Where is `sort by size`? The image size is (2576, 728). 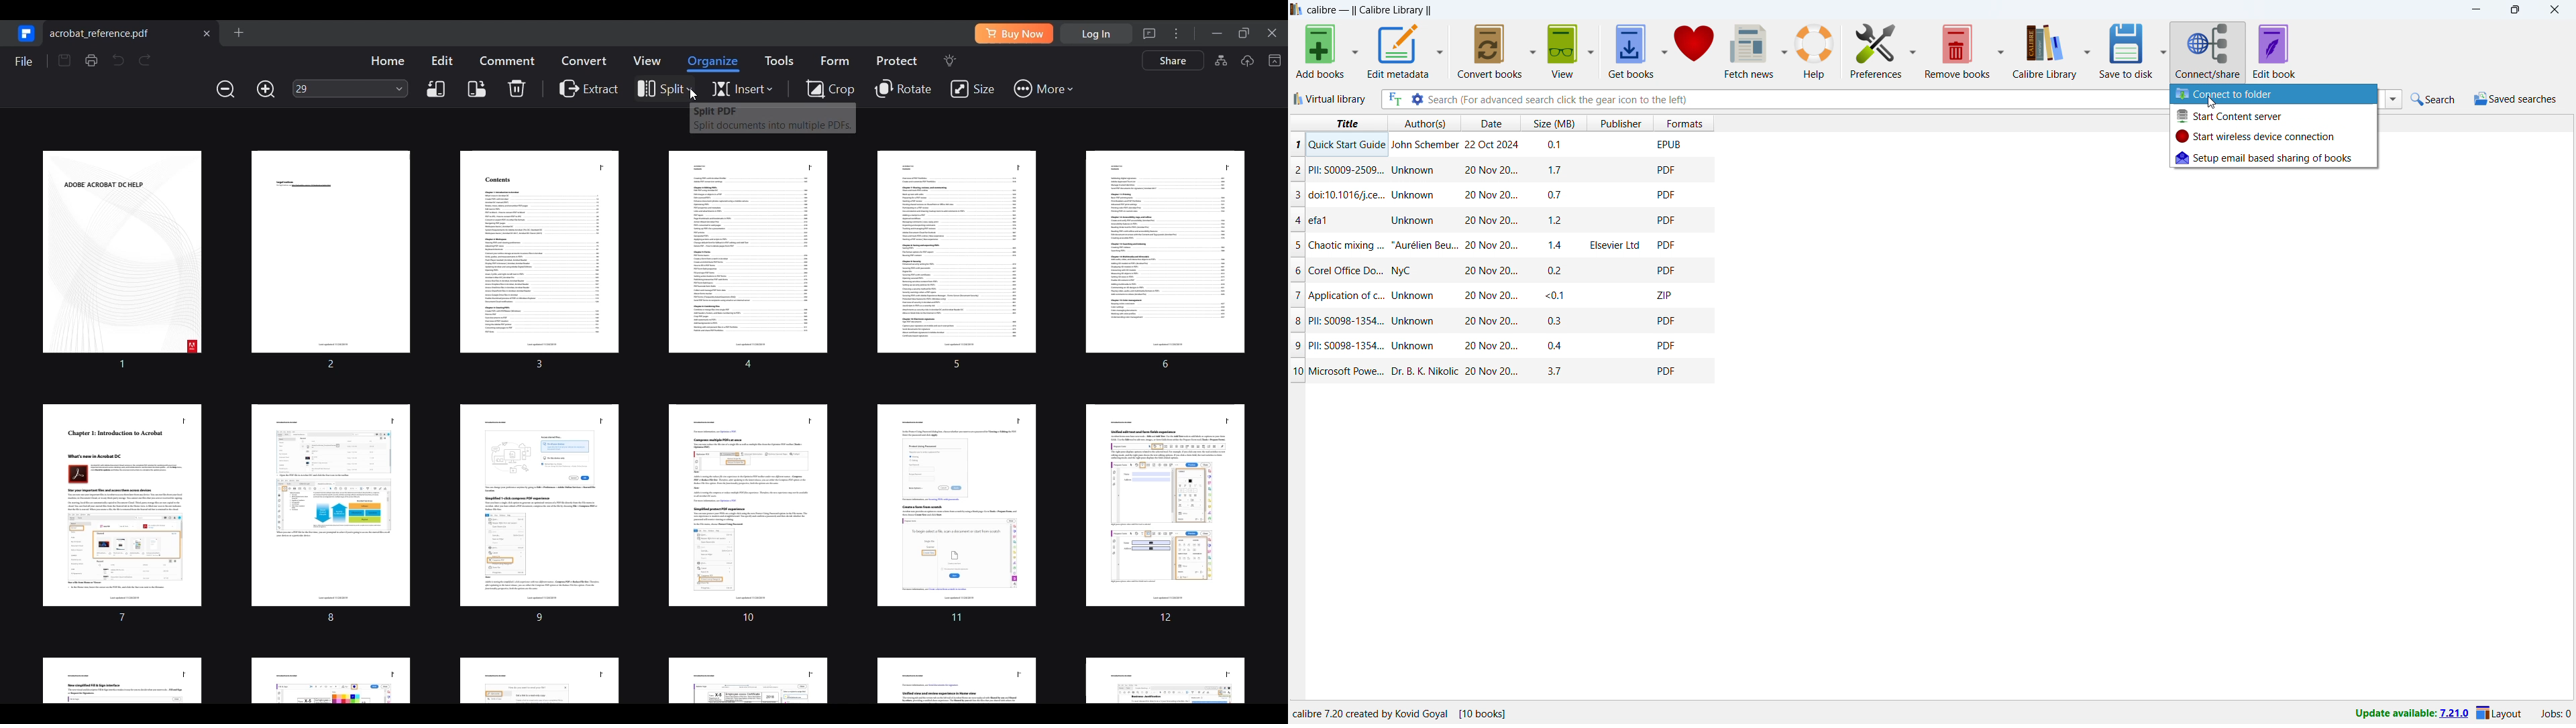 sort by size is located at coordinates (1552, 122).